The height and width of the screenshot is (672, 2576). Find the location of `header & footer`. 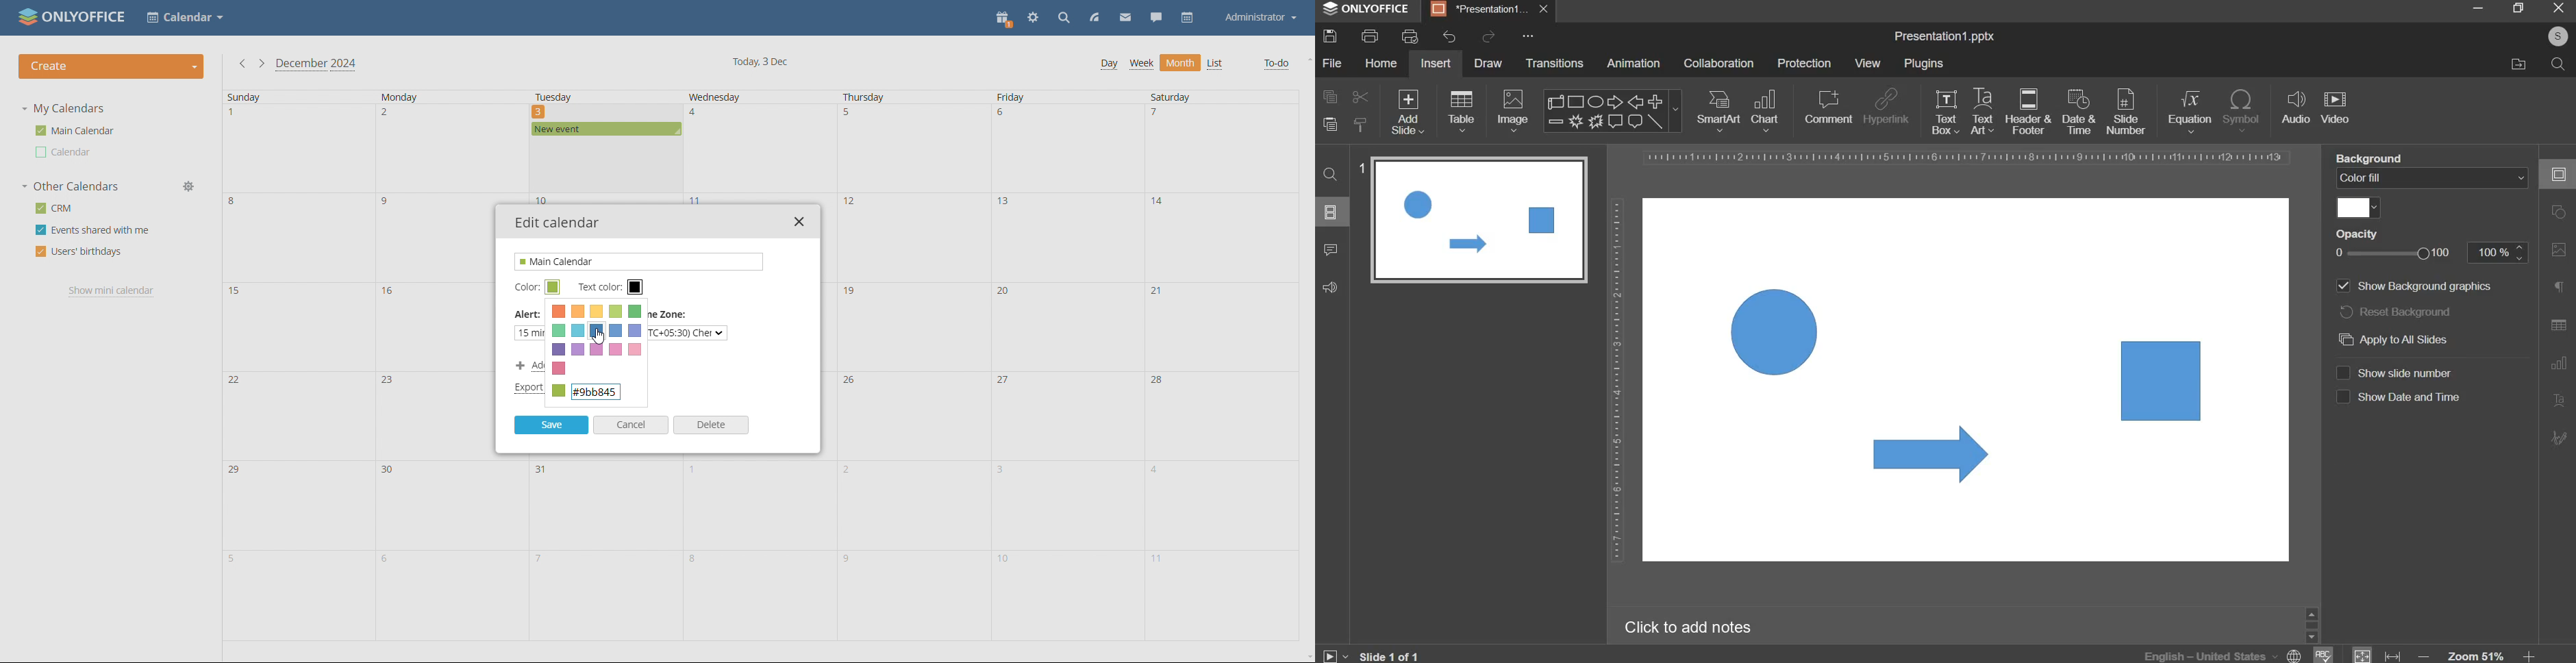

header & footer is located at coordinates (2028, 111).